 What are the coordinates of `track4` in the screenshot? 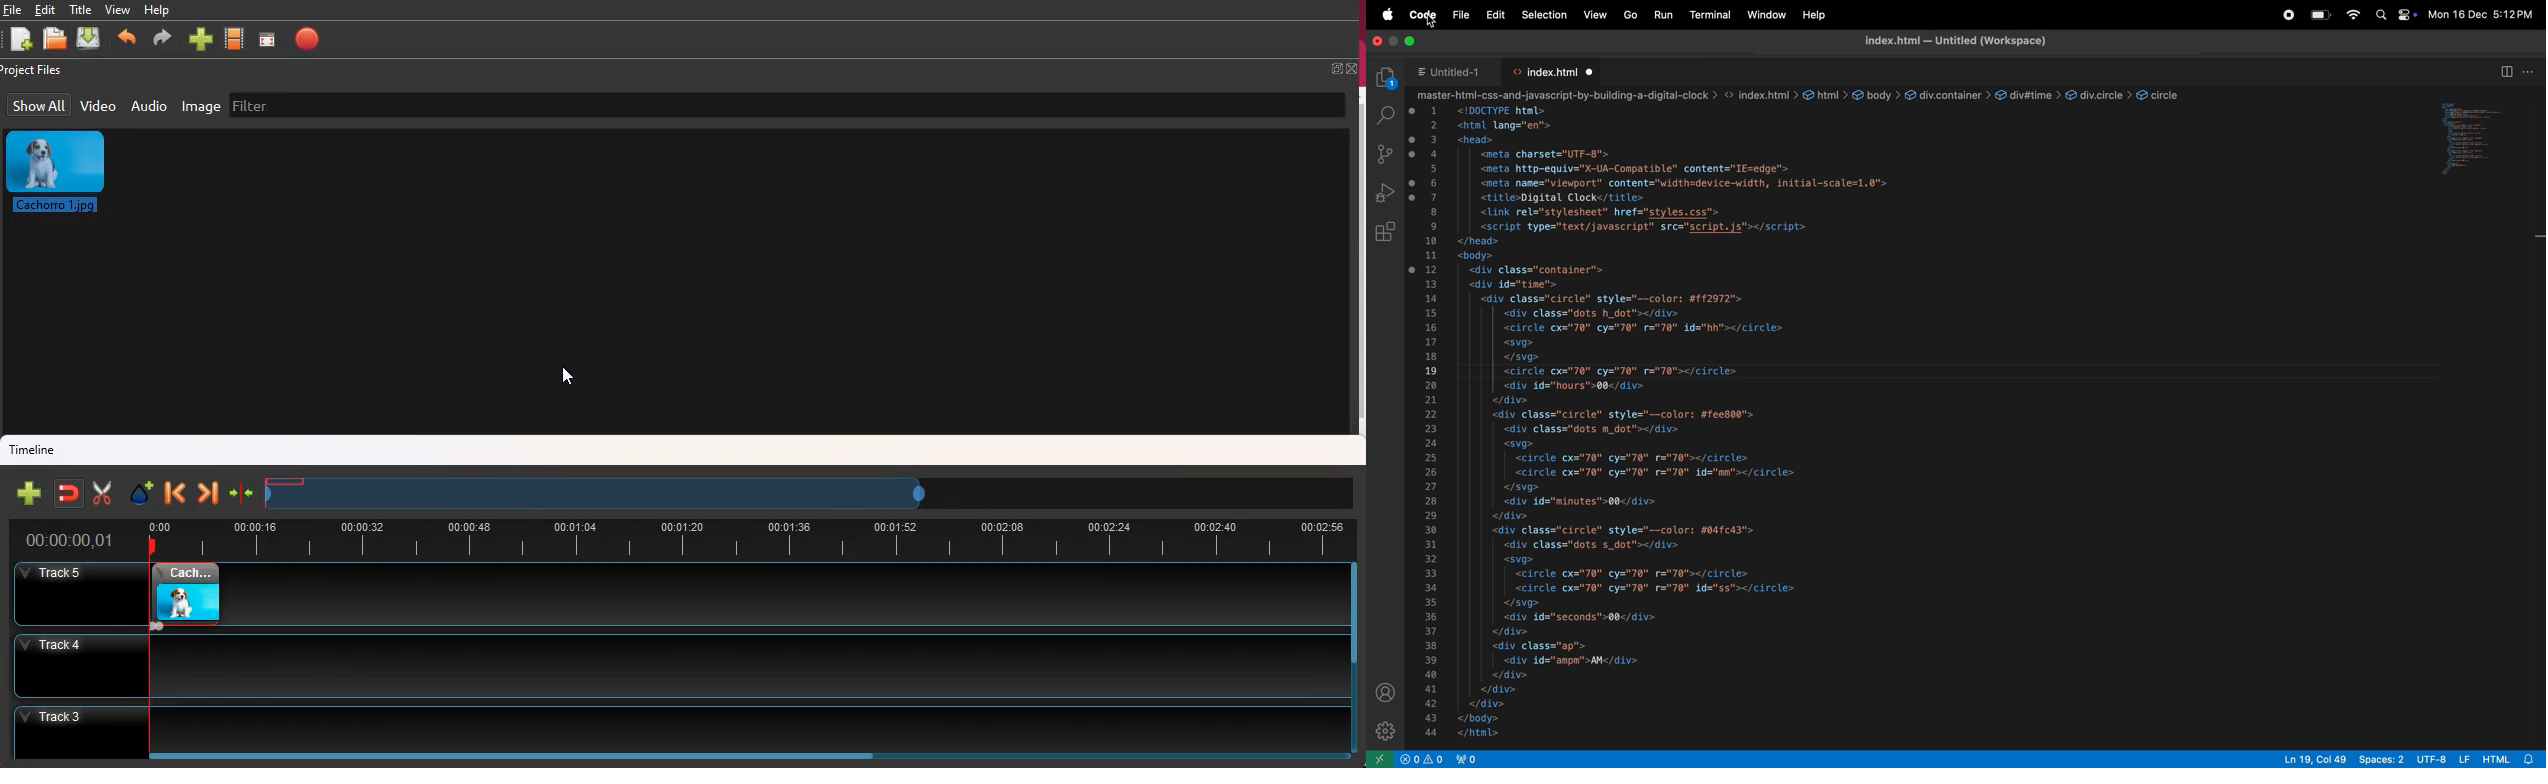 It's located at (669, 663).